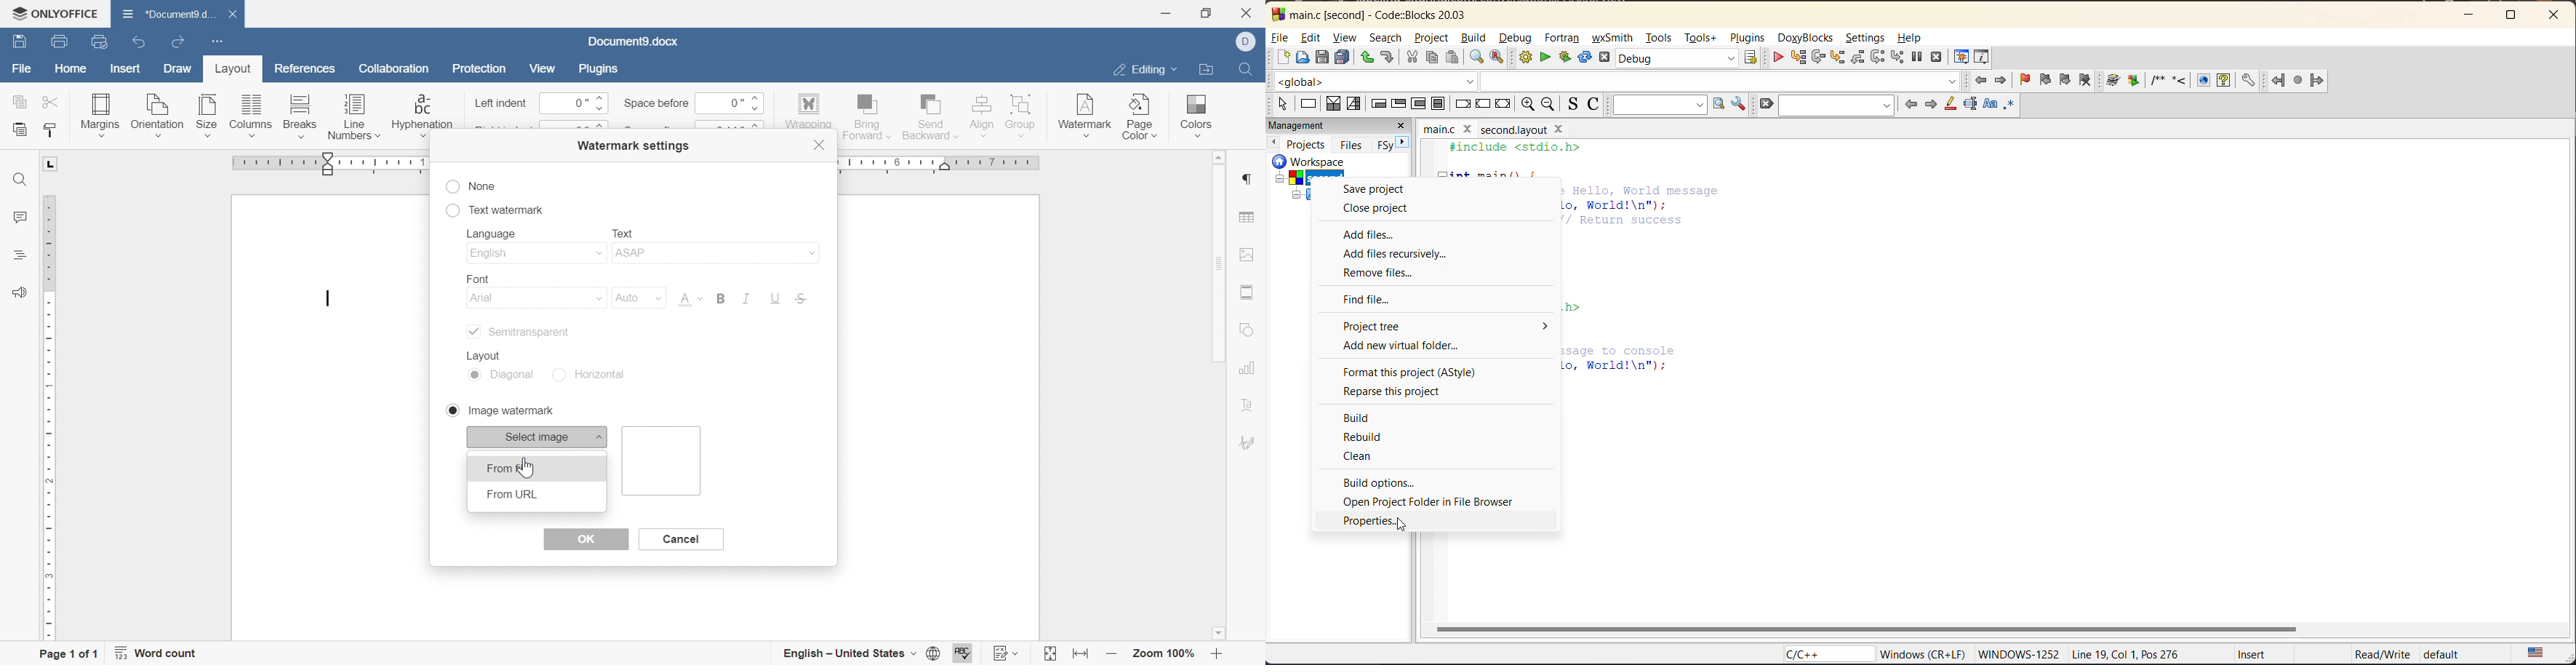  I want to click on insert, so click(123, 70).